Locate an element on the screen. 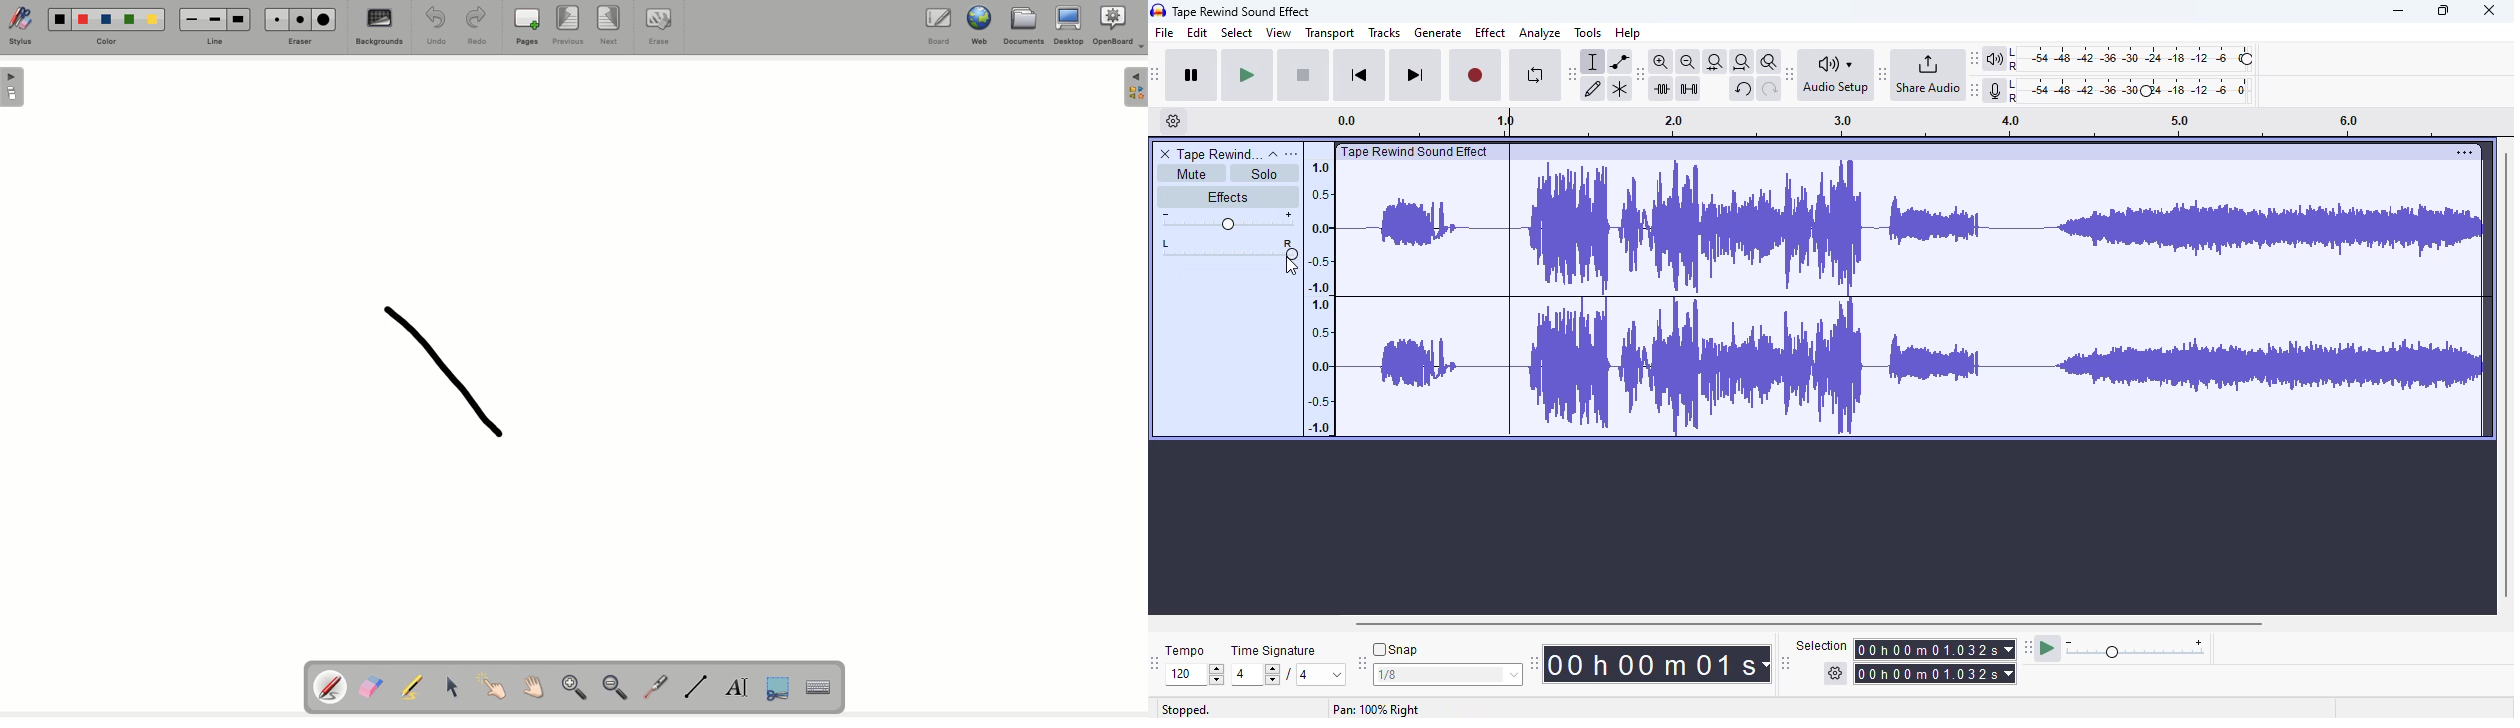 This screenshot has width=2520, height=728. 4/4 is located at coordinates (1285, 674).